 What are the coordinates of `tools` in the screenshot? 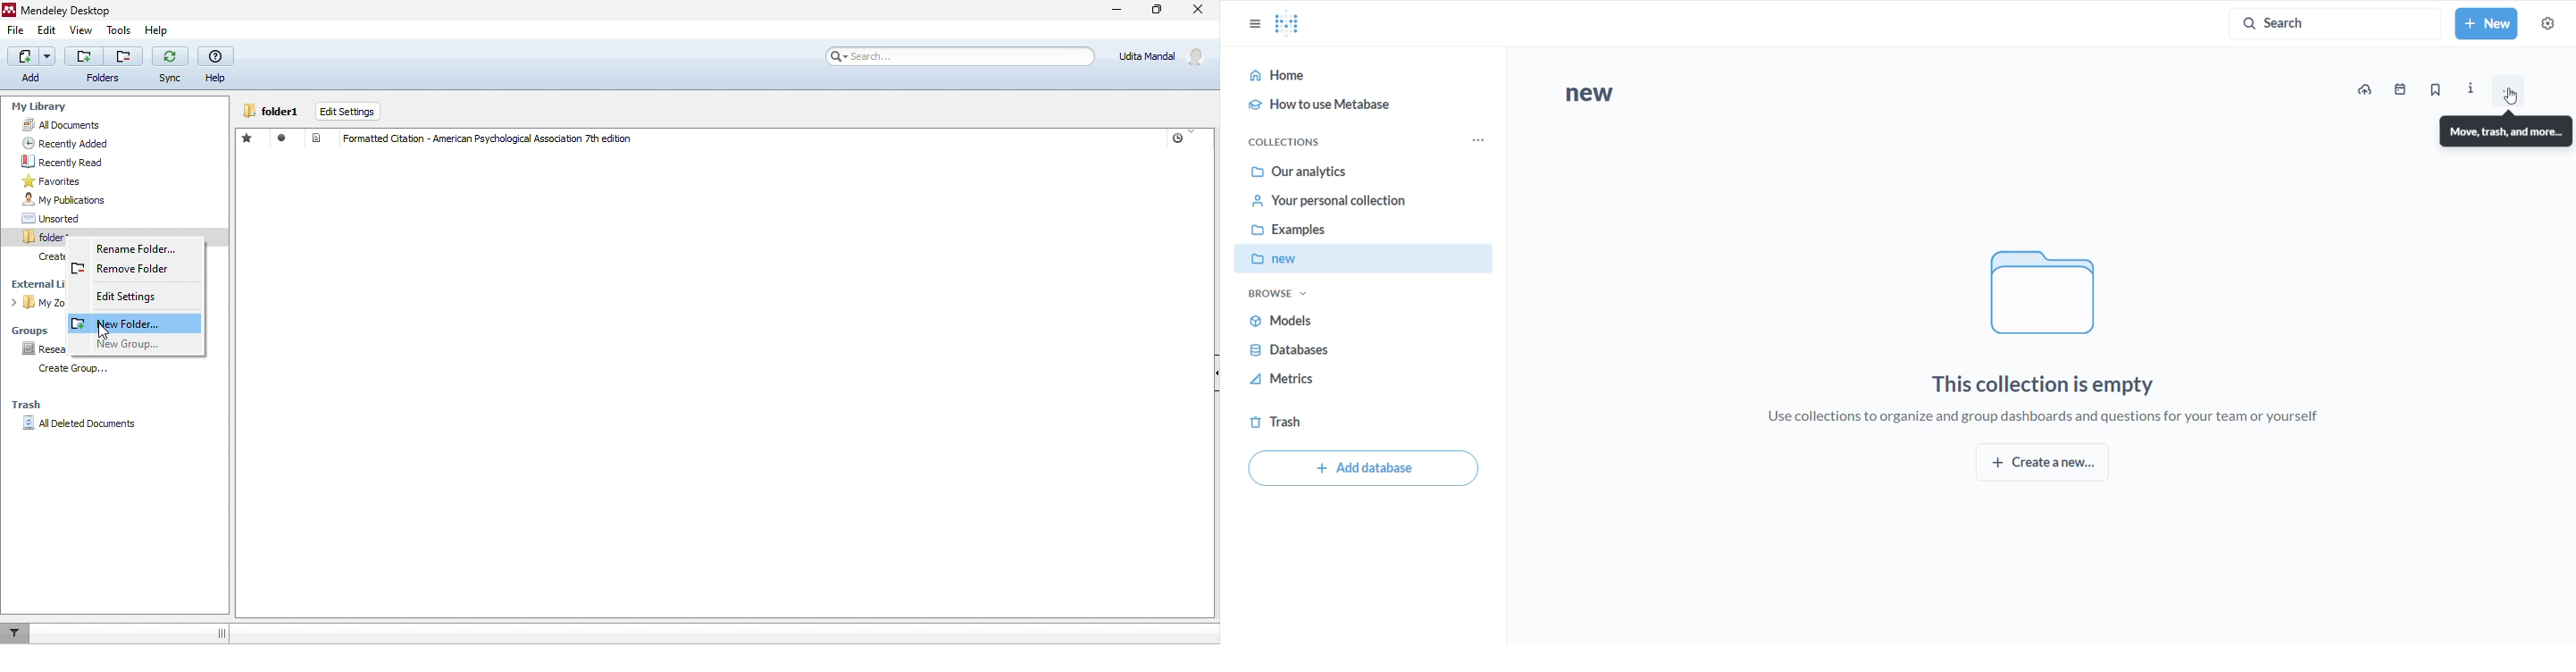 It's located at (119, 29).